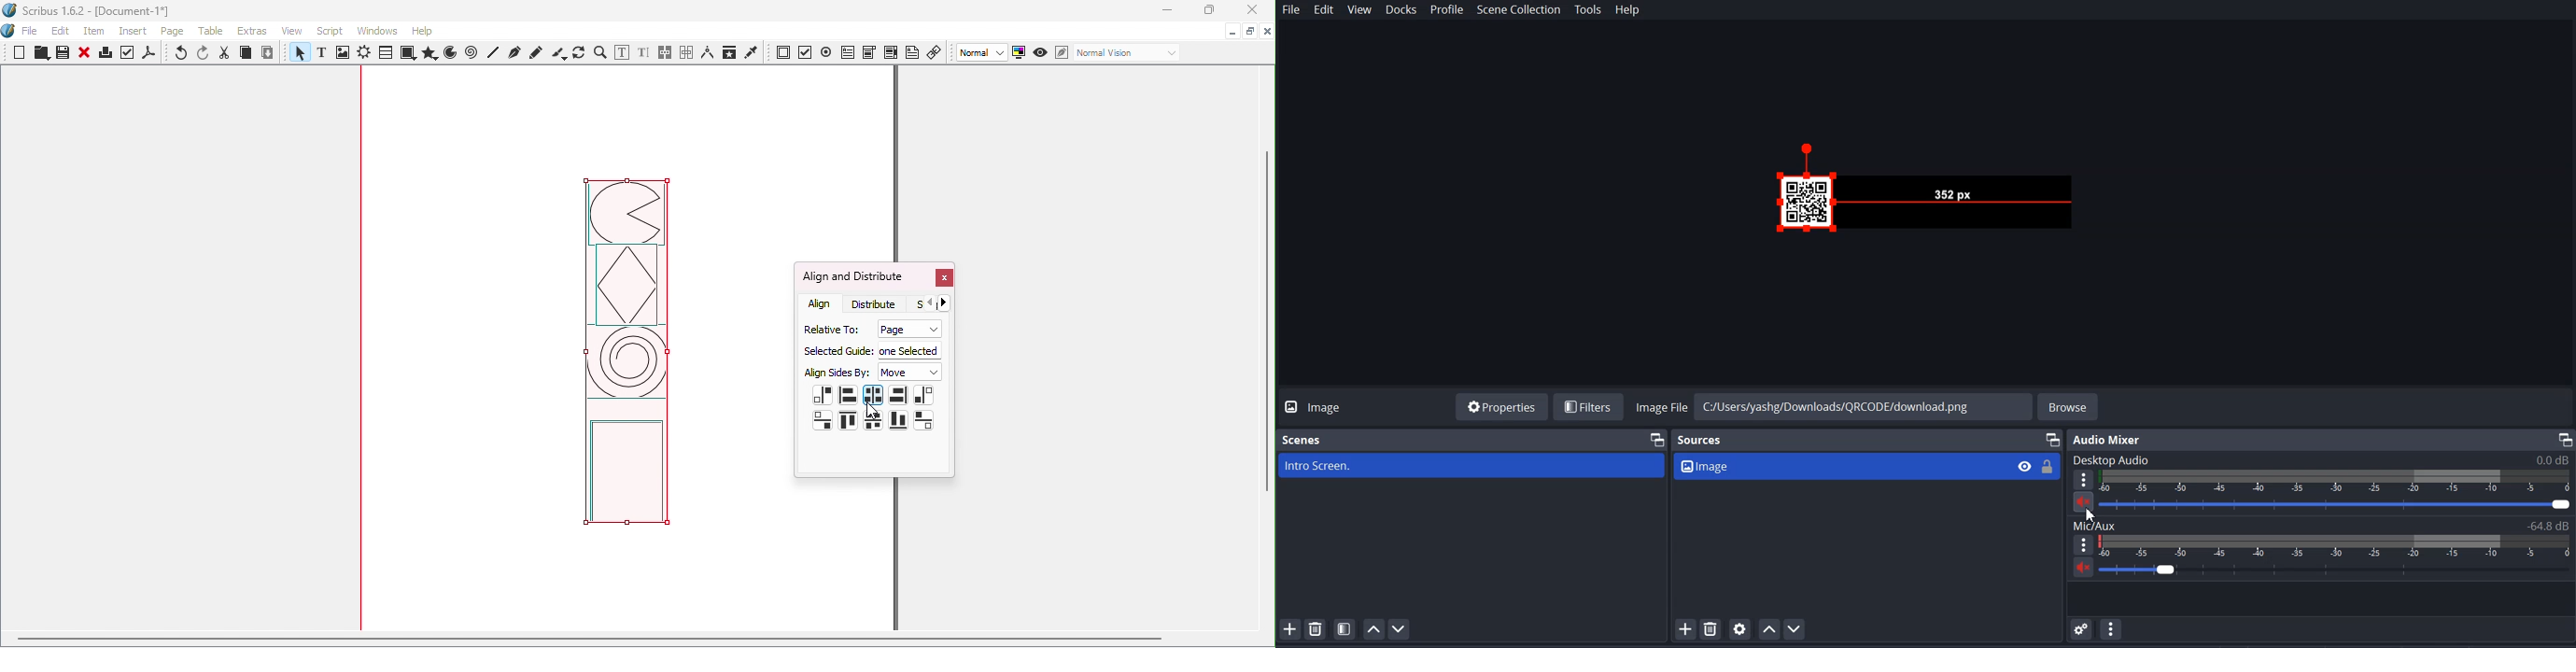 The height and width of the screenshot is (672, 2576). Describe the element at coordinates (450, 54) in the screenshot. I see `Arc` at that location.